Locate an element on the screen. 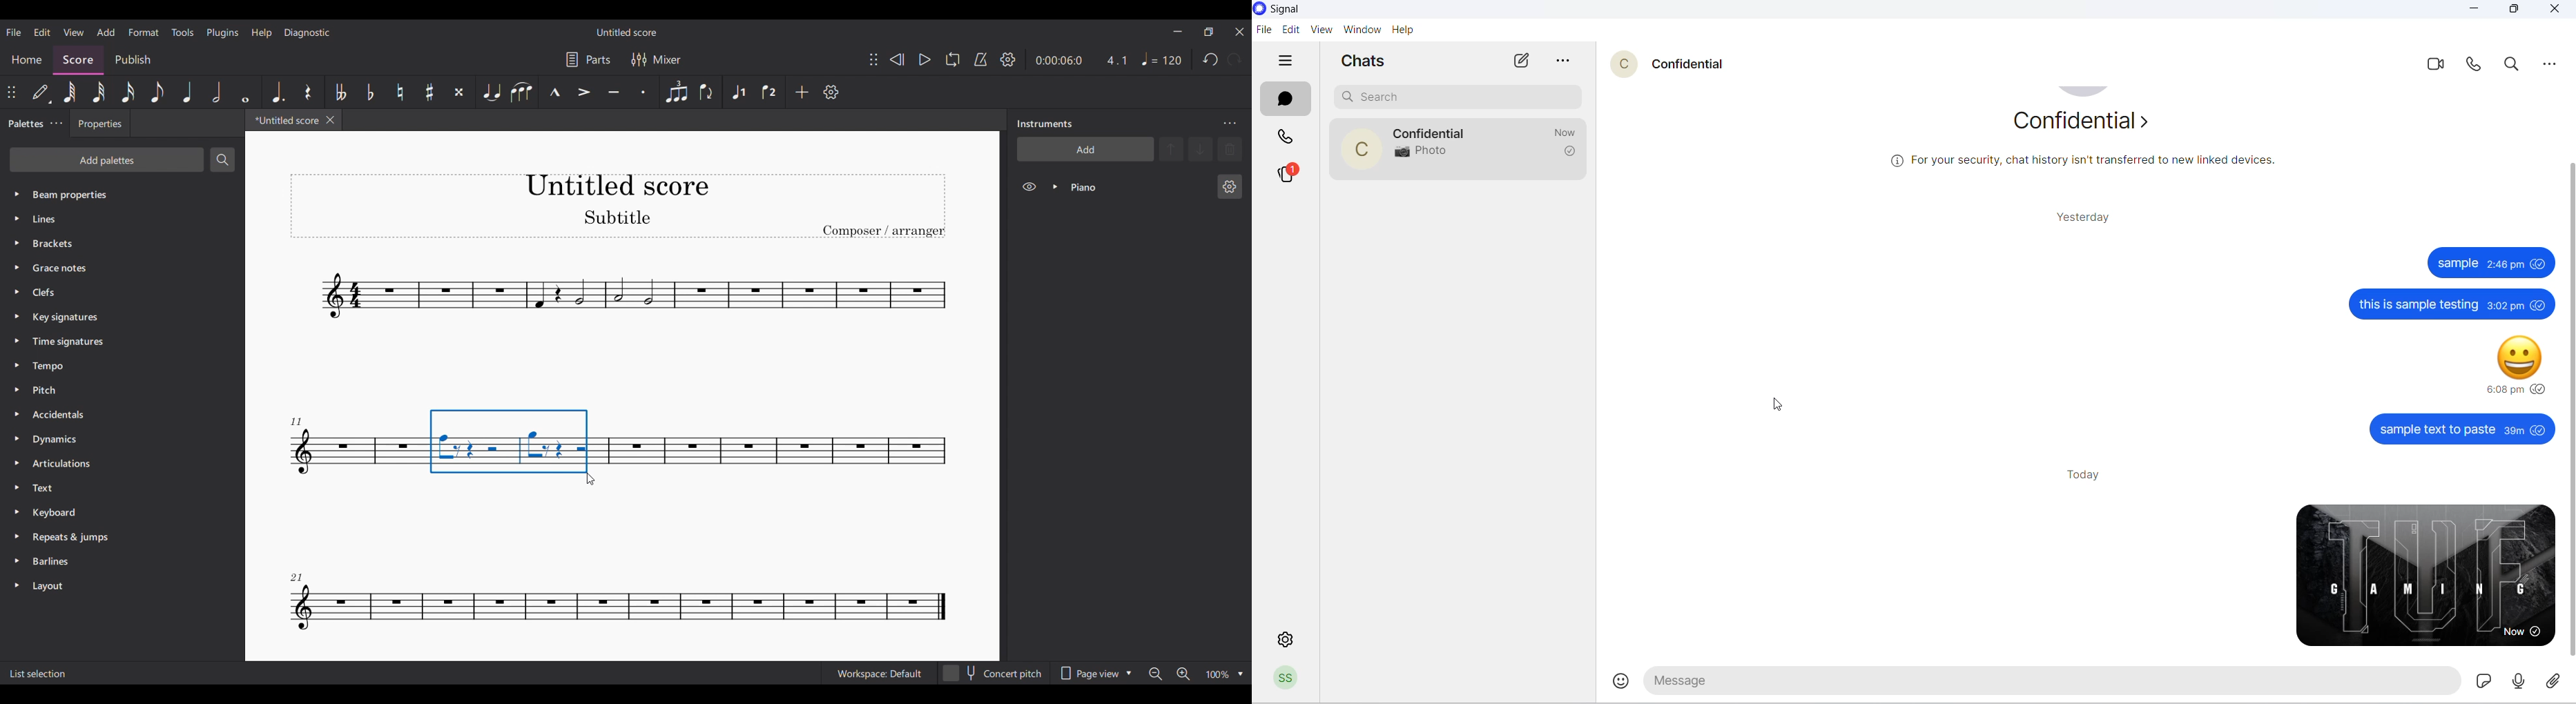 The width and height of the screenshot is (2576, 728). messages is located at coordinates (2424, 349).